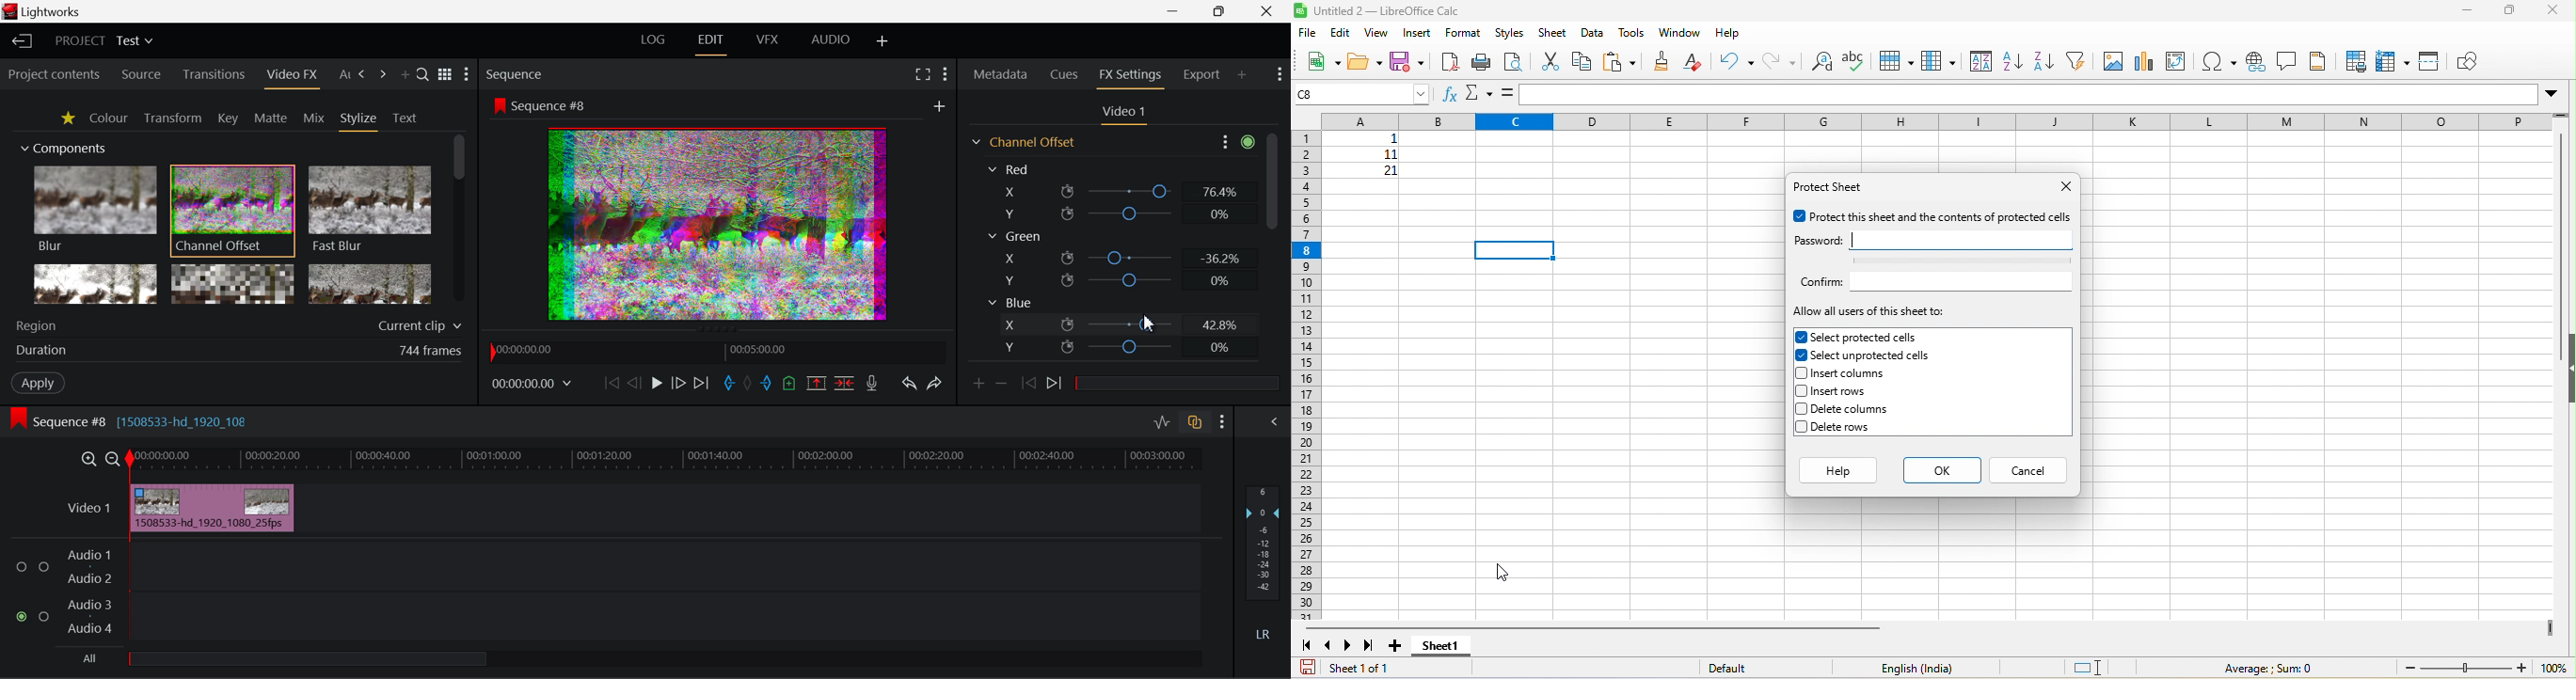 The image size is (2576, 700). I want to click on default, so click(1741, 668).